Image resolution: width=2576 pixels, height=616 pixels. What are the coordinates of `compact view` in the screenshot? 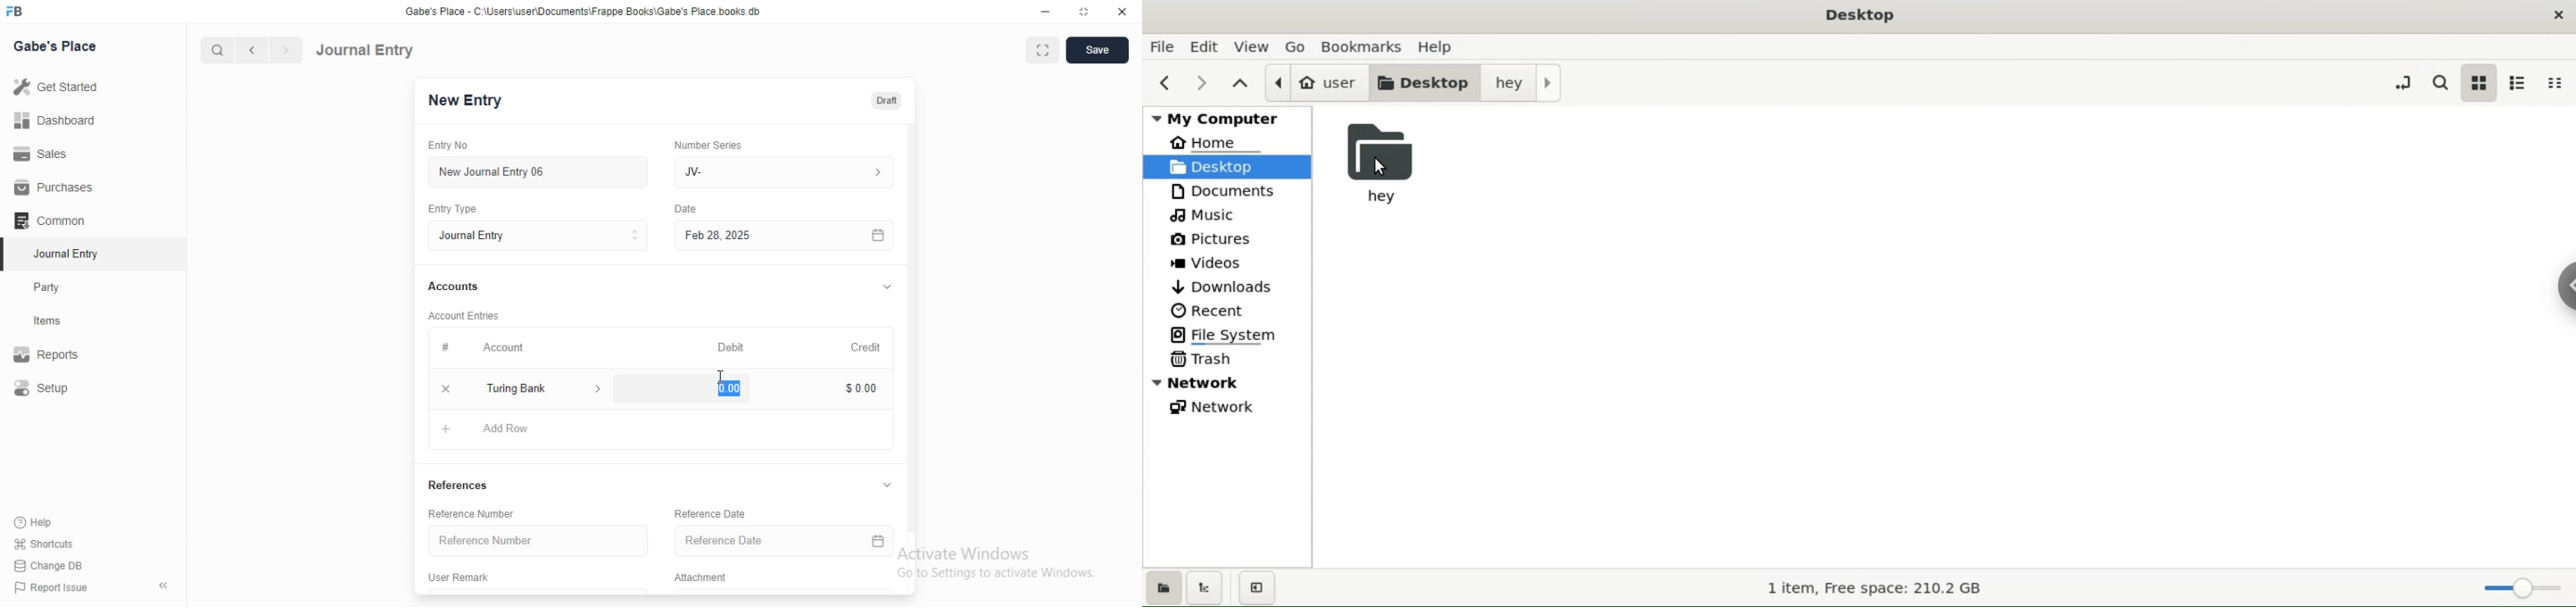 It's located at (2554, 85).